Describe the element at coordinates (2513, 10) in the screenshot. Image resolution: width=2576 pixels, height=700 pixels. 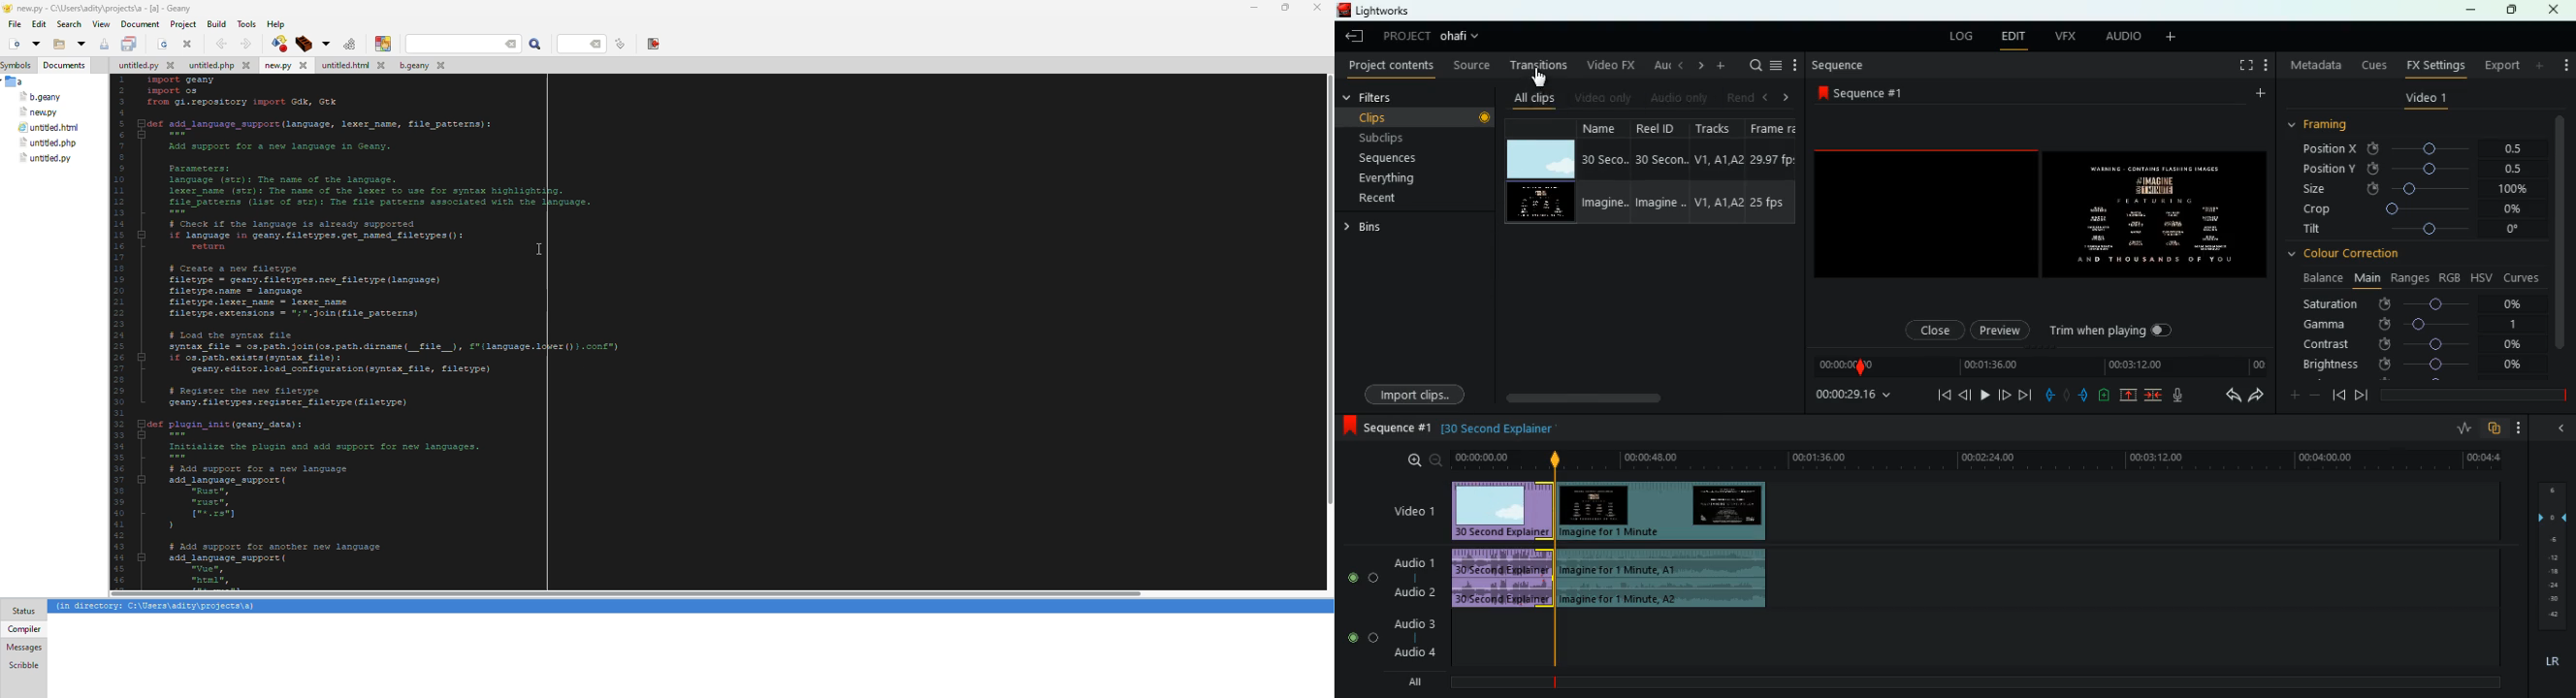
I see `maximize` at that location.